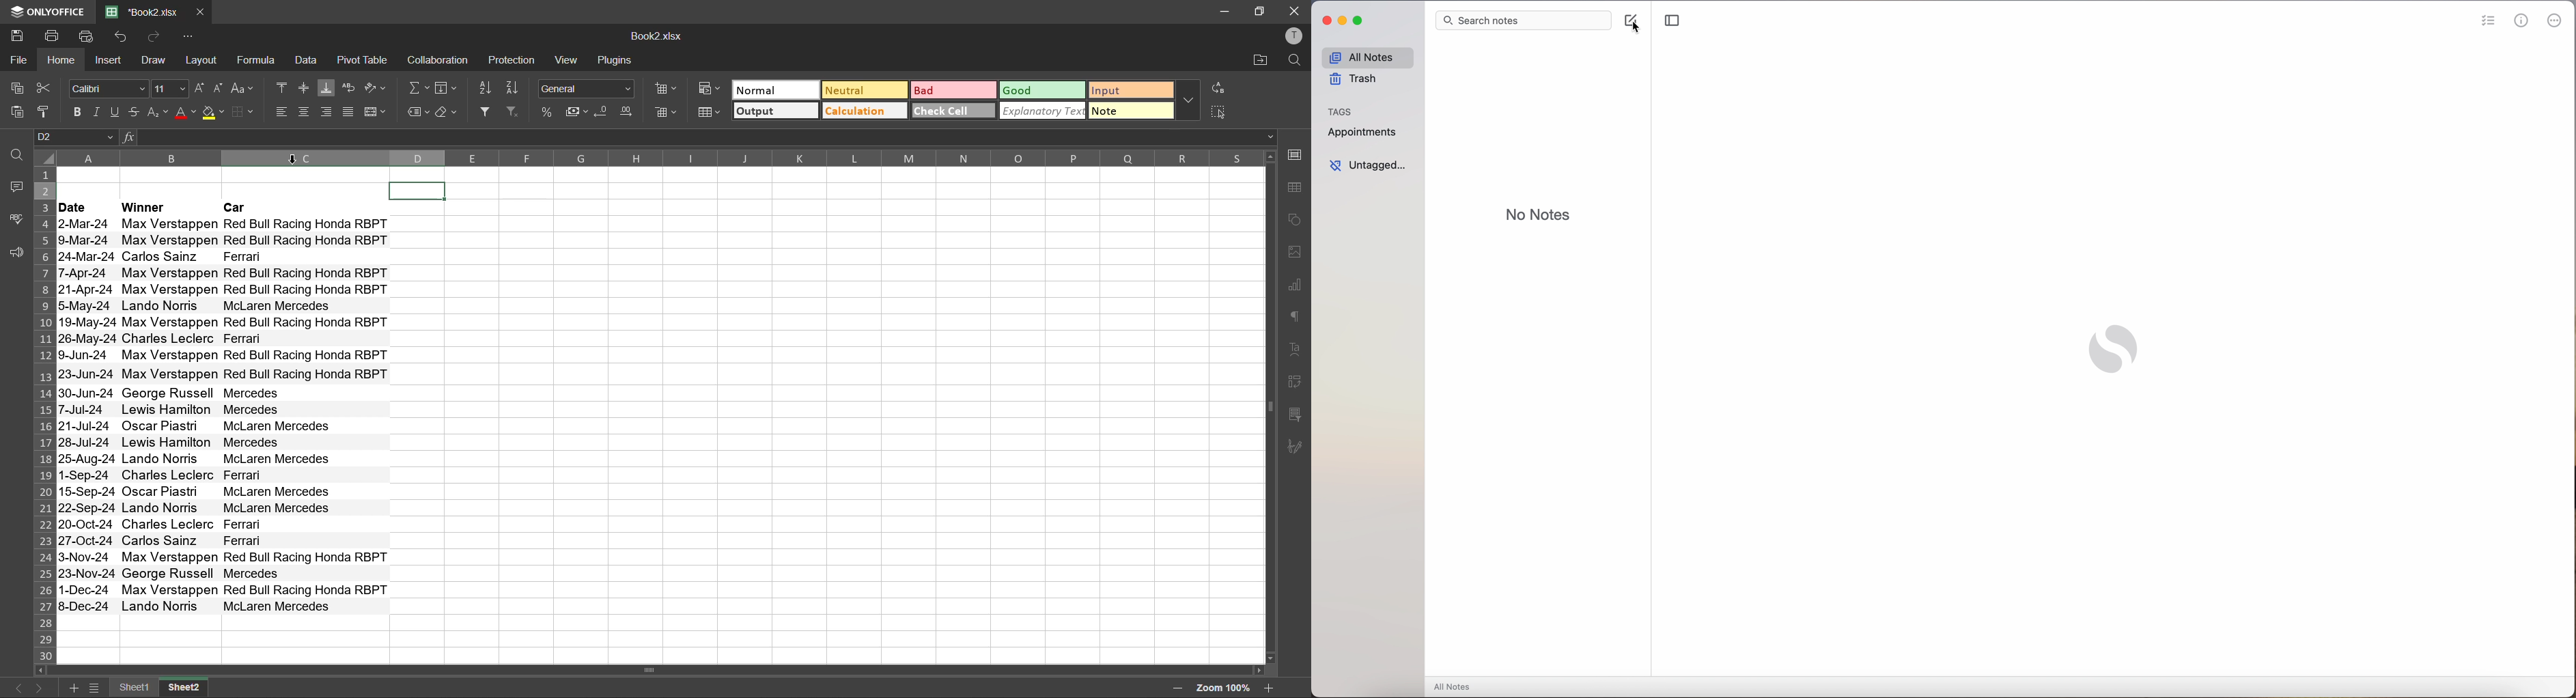 The height and width of the screenshot is (700, 2576). I want to click on Book2.xlsx, so click(658, 38).